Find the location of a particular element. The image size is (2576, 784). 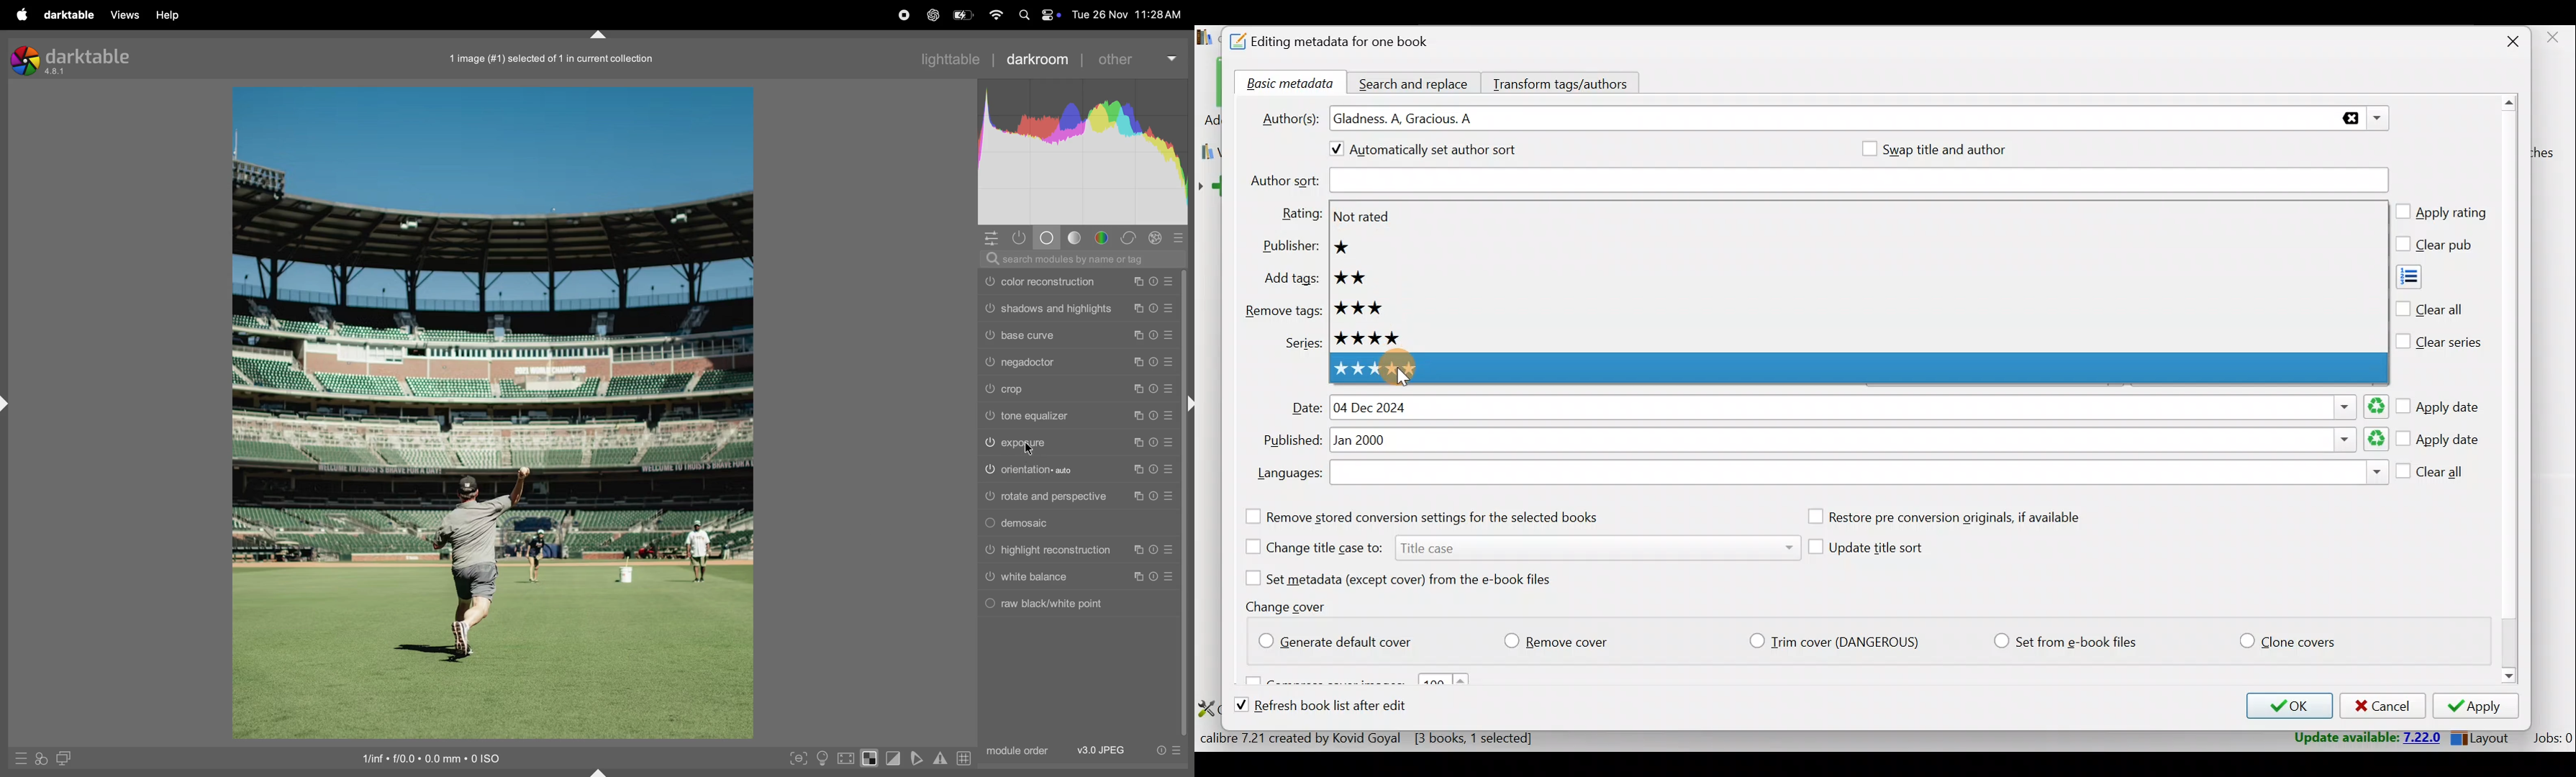

Presets  is located at coordinates (1172, 547).